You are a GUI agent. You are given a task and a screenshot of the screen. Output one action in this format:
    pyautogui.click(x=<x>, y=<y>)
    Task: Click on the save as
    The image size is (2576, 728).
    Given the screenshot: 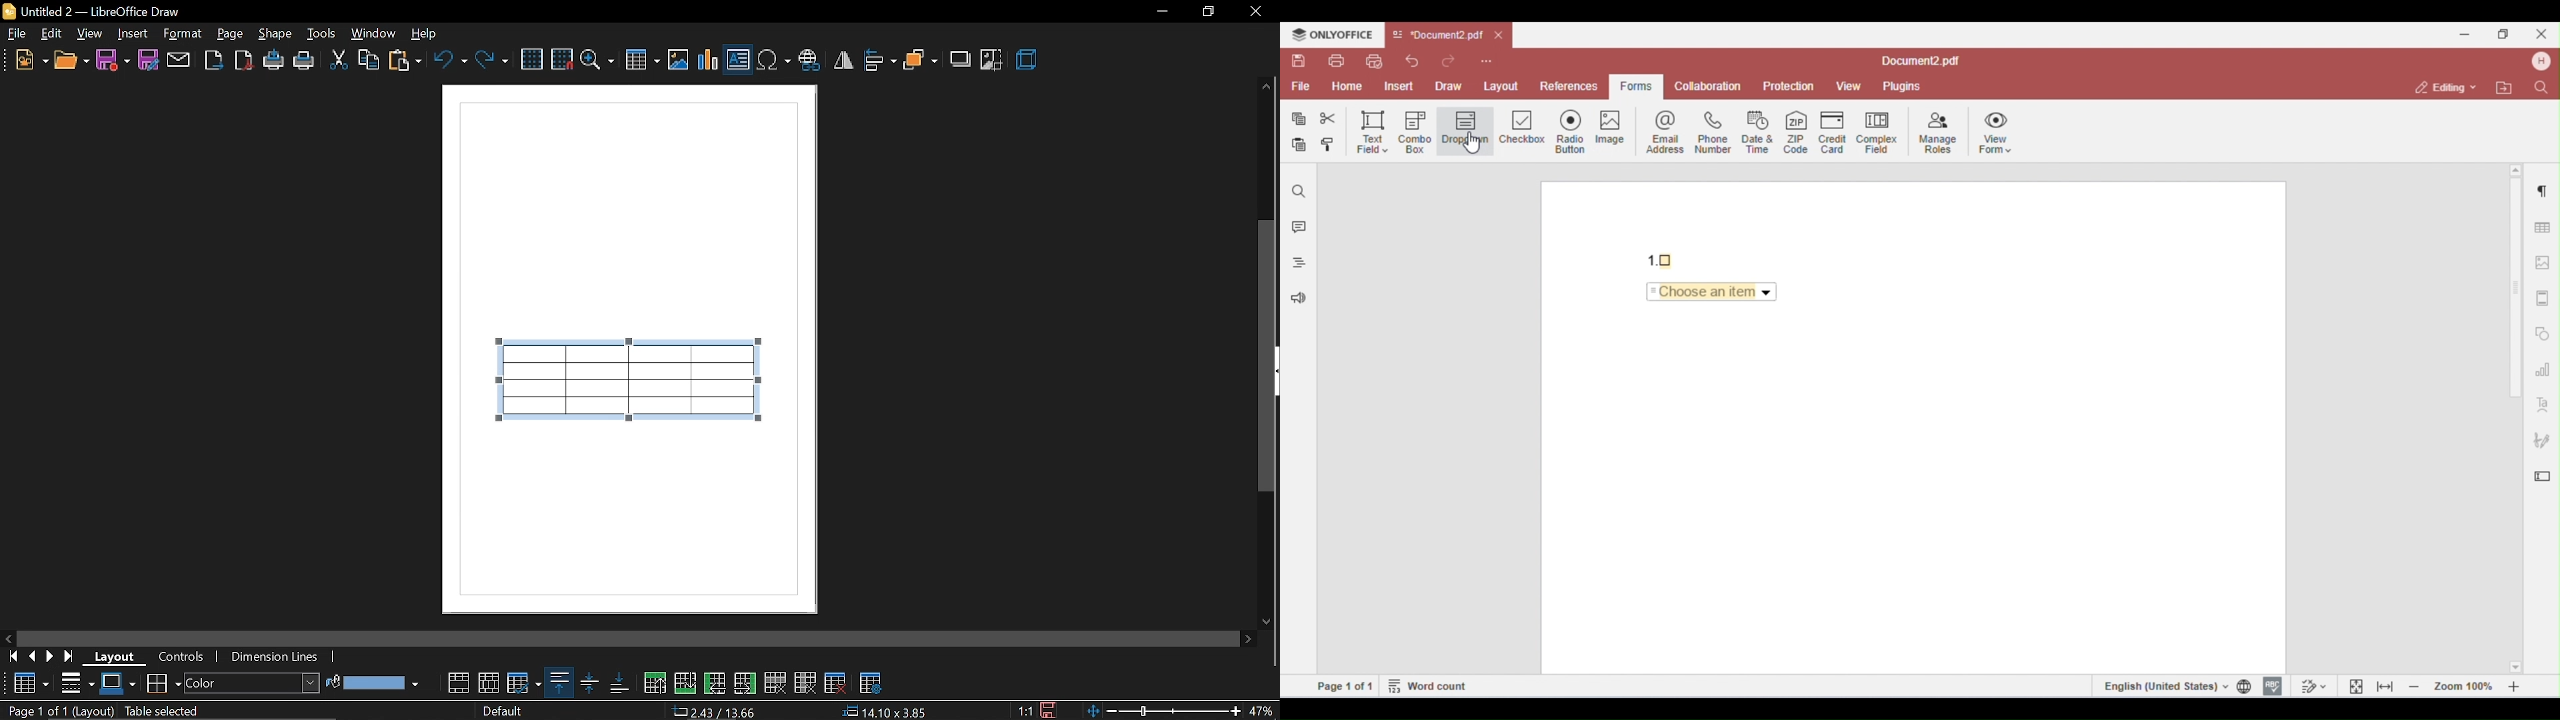 What is the action you would take?
    pyautogui.click(x=149, y=61)
    